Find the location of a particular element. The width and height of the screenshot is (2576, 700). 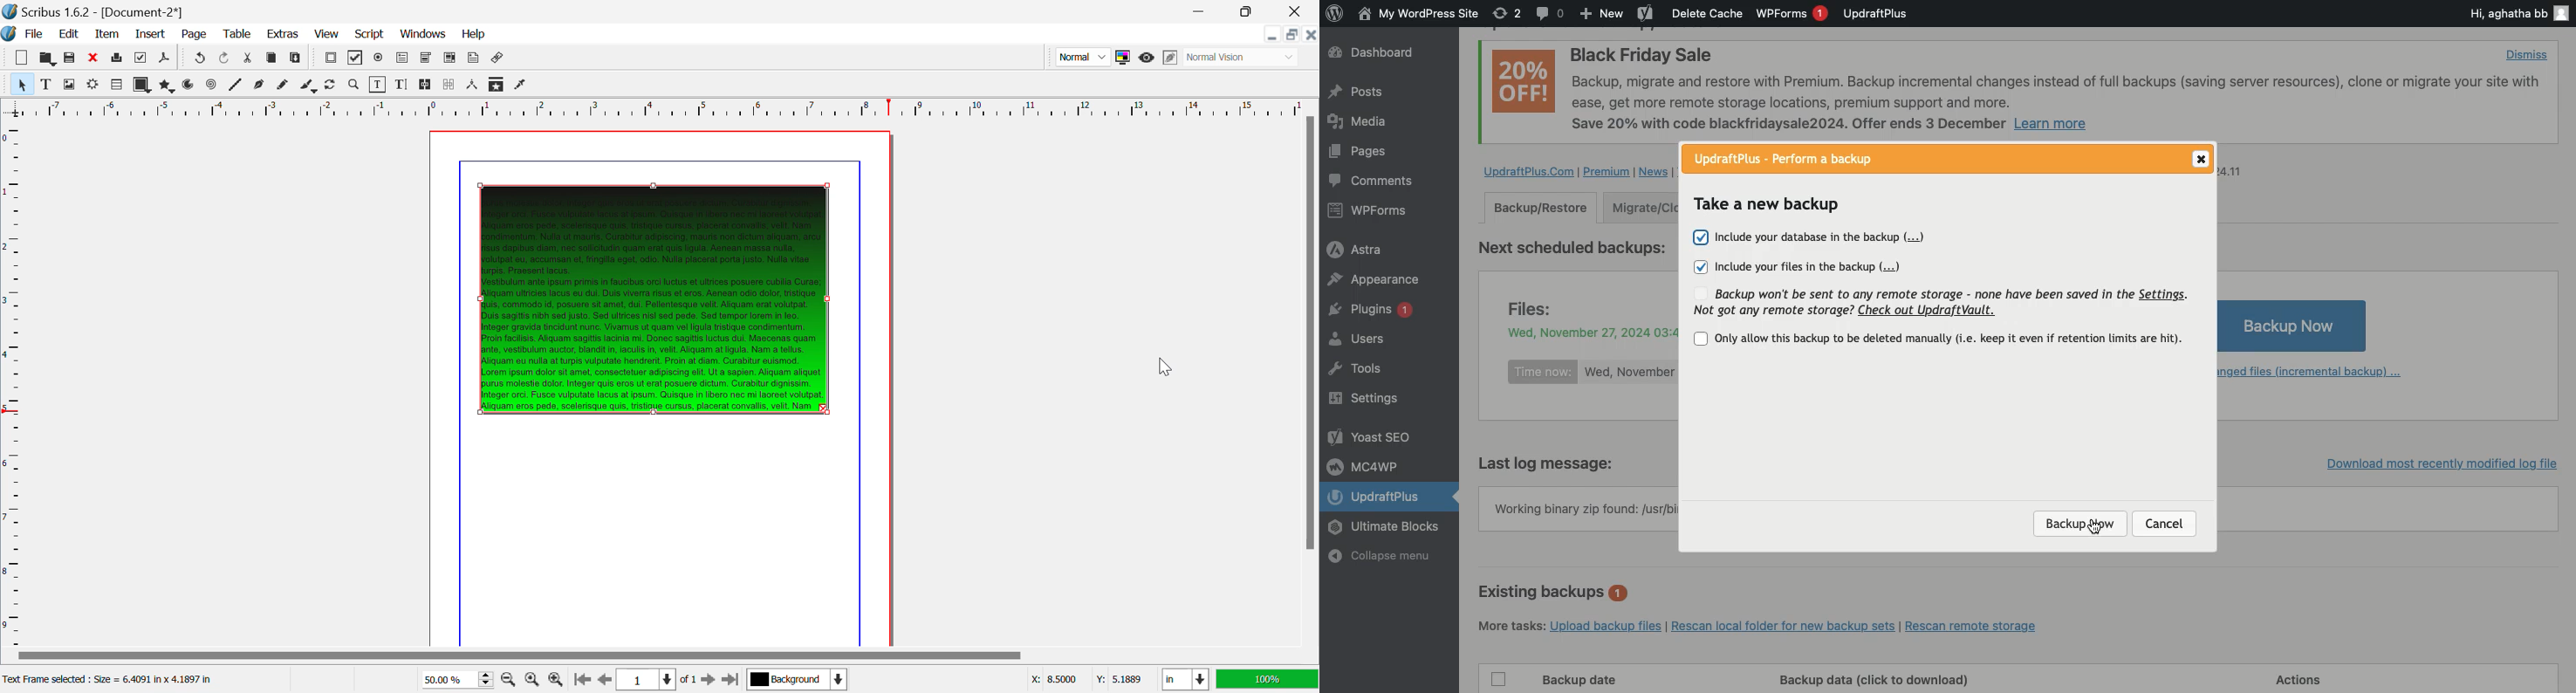

Preview Mode is located at coordinates (1147, 59).